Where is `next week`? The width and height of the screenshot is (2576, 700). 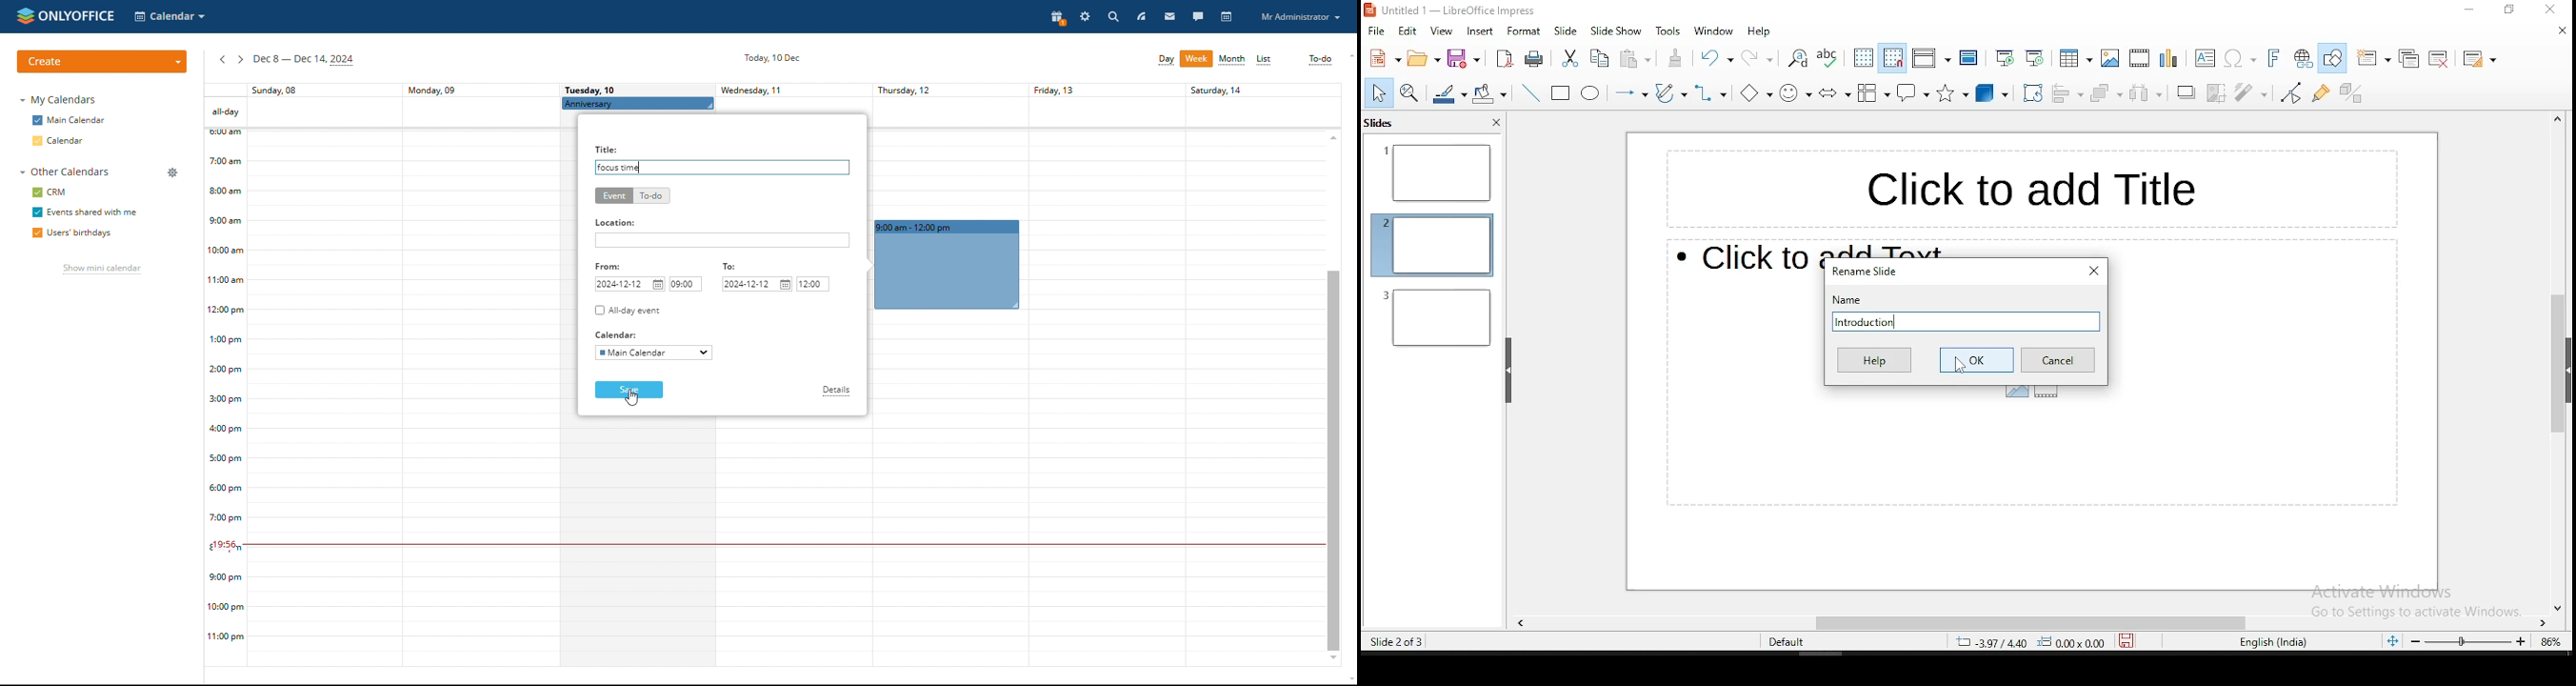 next week is located at coordinates (240, 59).